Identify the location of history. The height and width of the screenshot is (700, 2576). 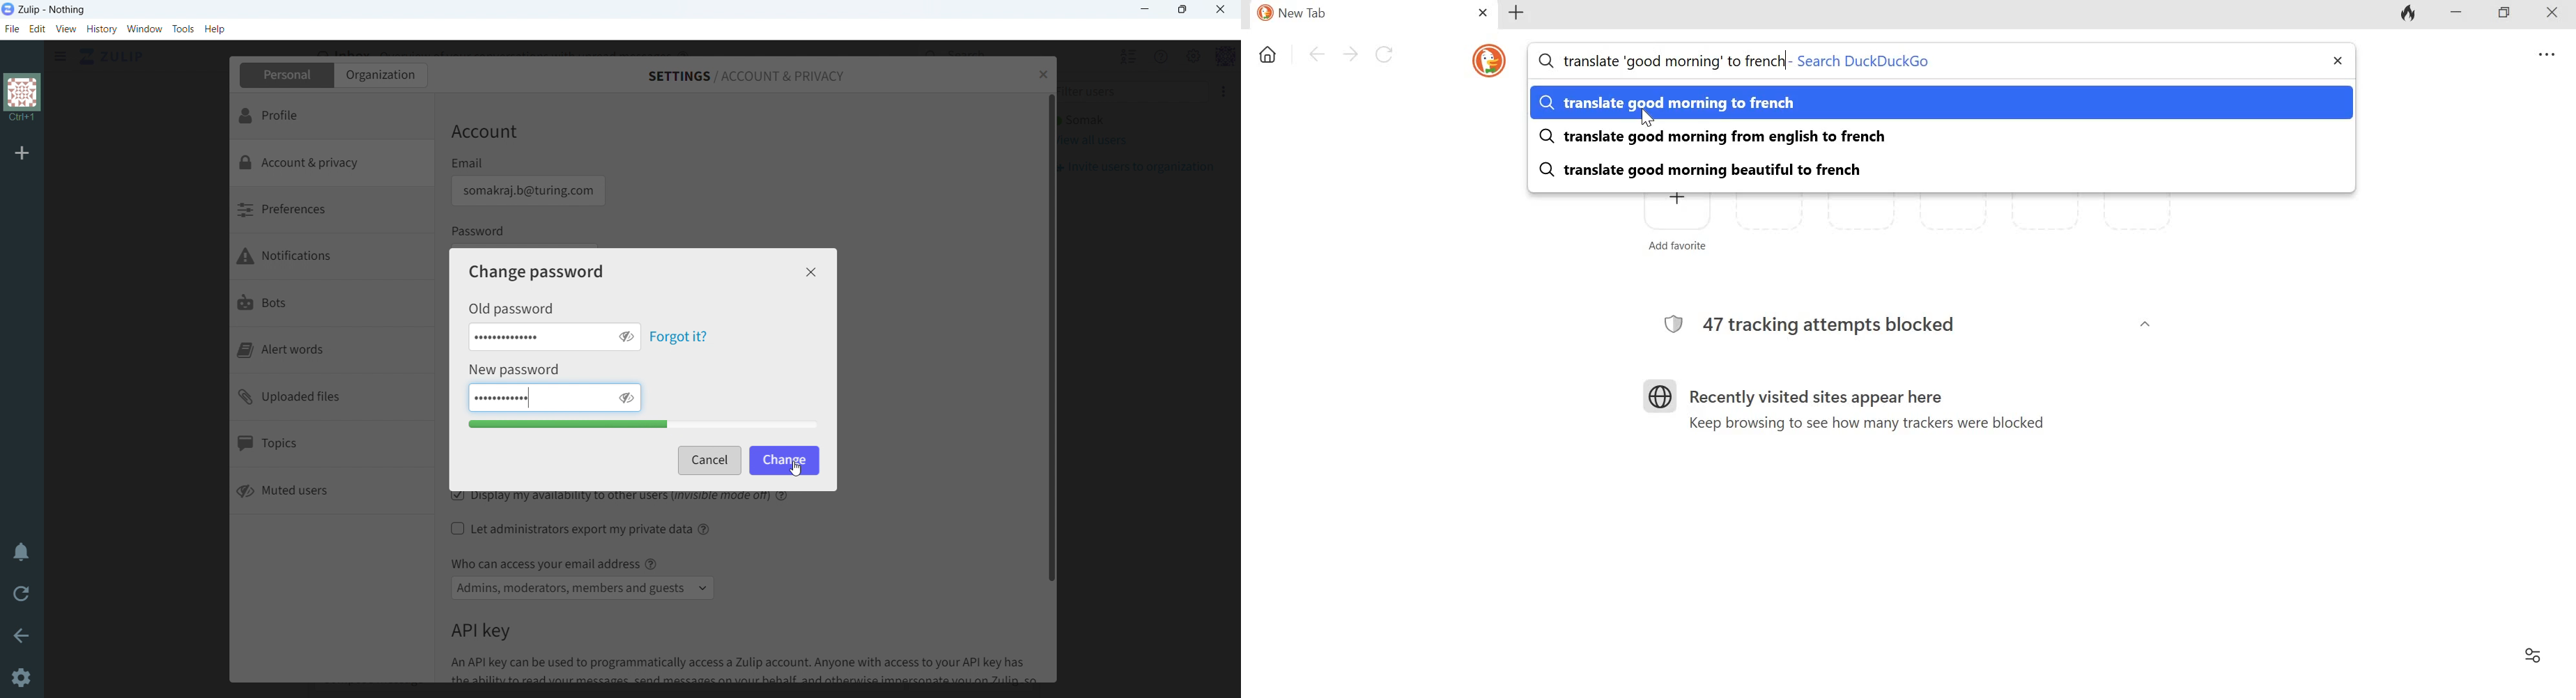
(102, 29).